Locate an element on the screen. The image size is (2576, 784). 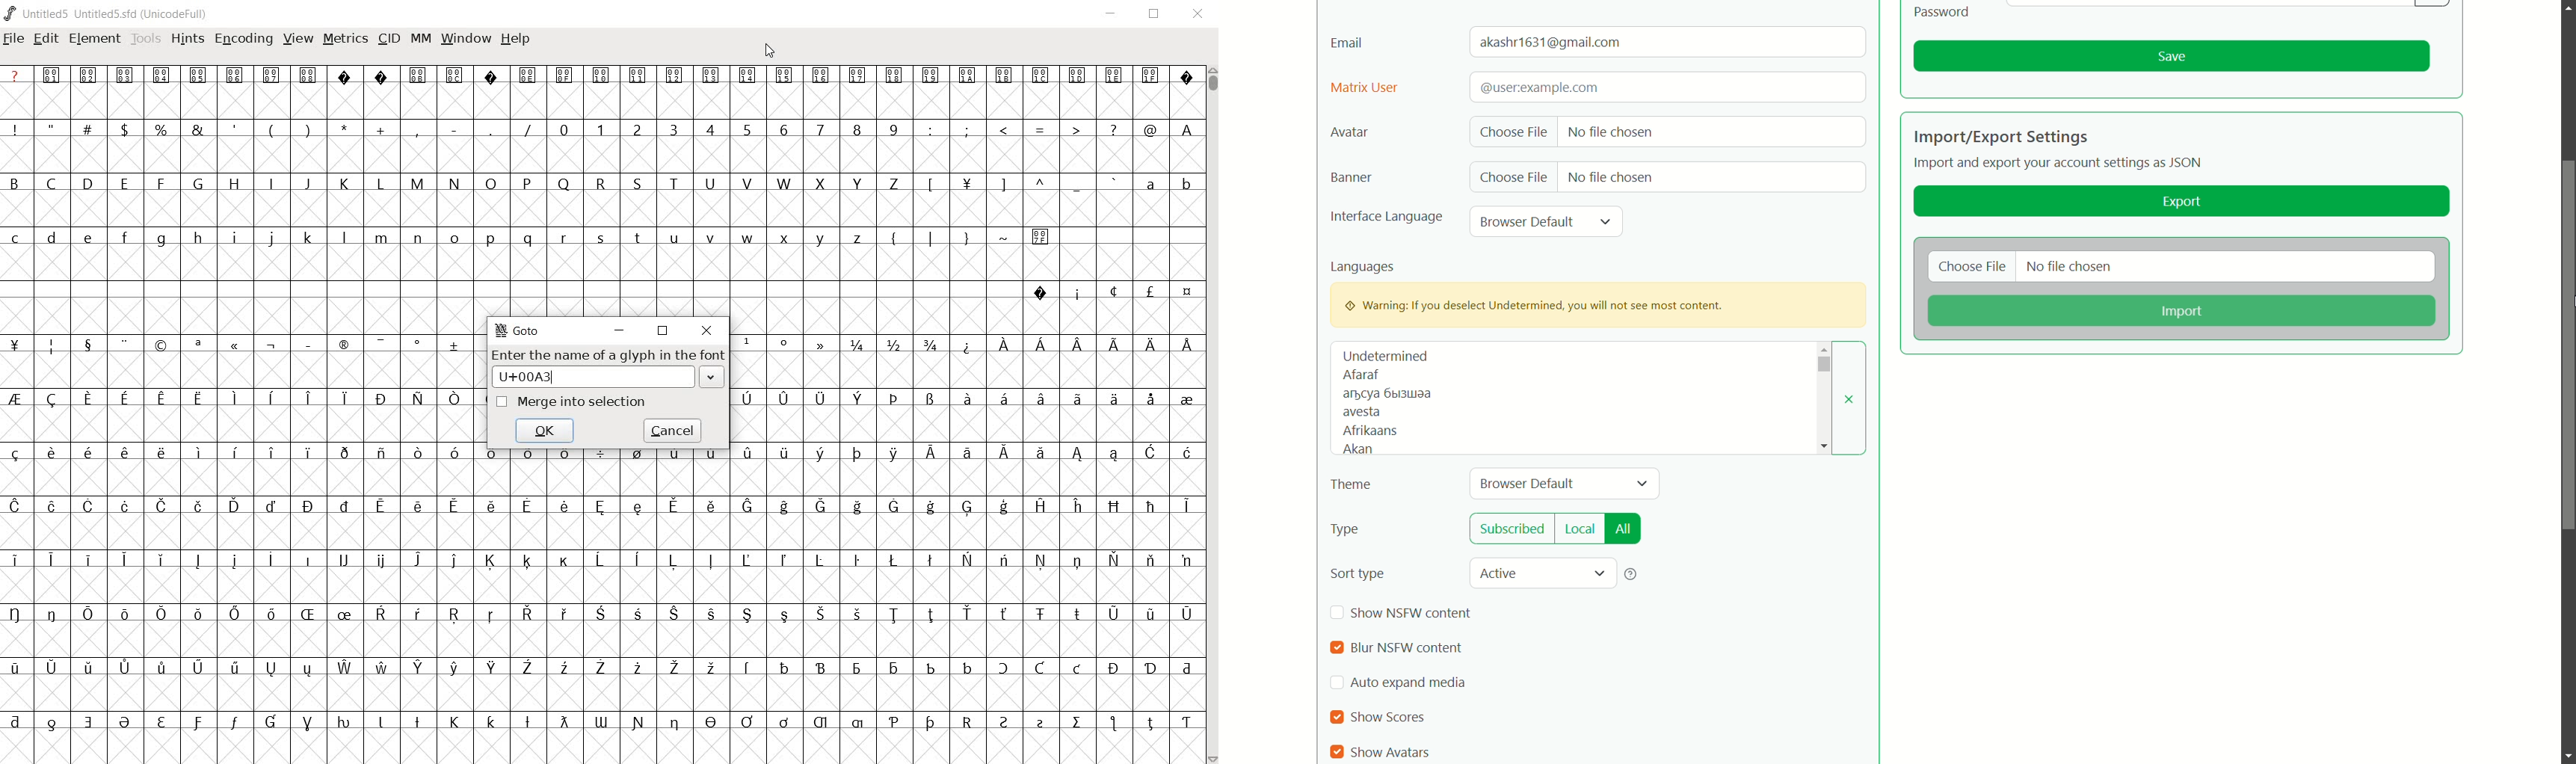
Symbol is located at coordinates (235, 347).